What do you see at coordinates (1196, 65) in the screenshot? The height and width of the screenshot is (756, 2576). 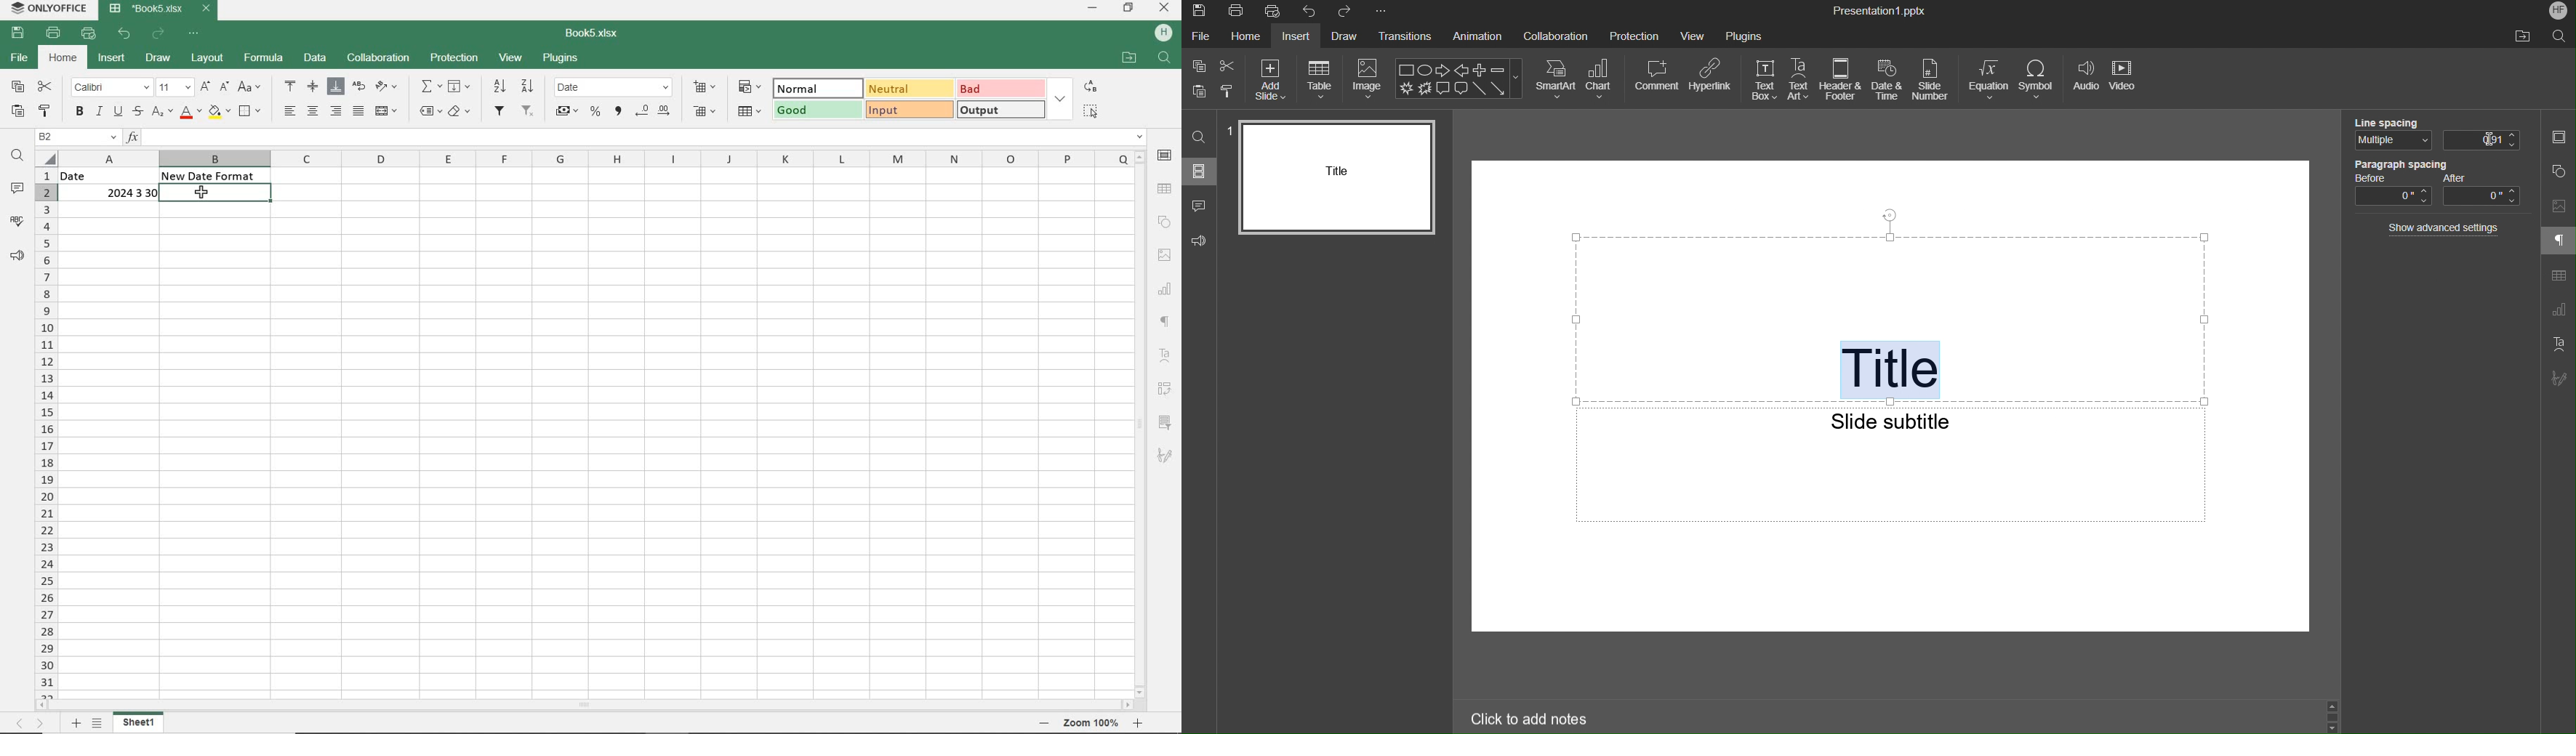 I see `Copy` at bounding box center [1196, 65].